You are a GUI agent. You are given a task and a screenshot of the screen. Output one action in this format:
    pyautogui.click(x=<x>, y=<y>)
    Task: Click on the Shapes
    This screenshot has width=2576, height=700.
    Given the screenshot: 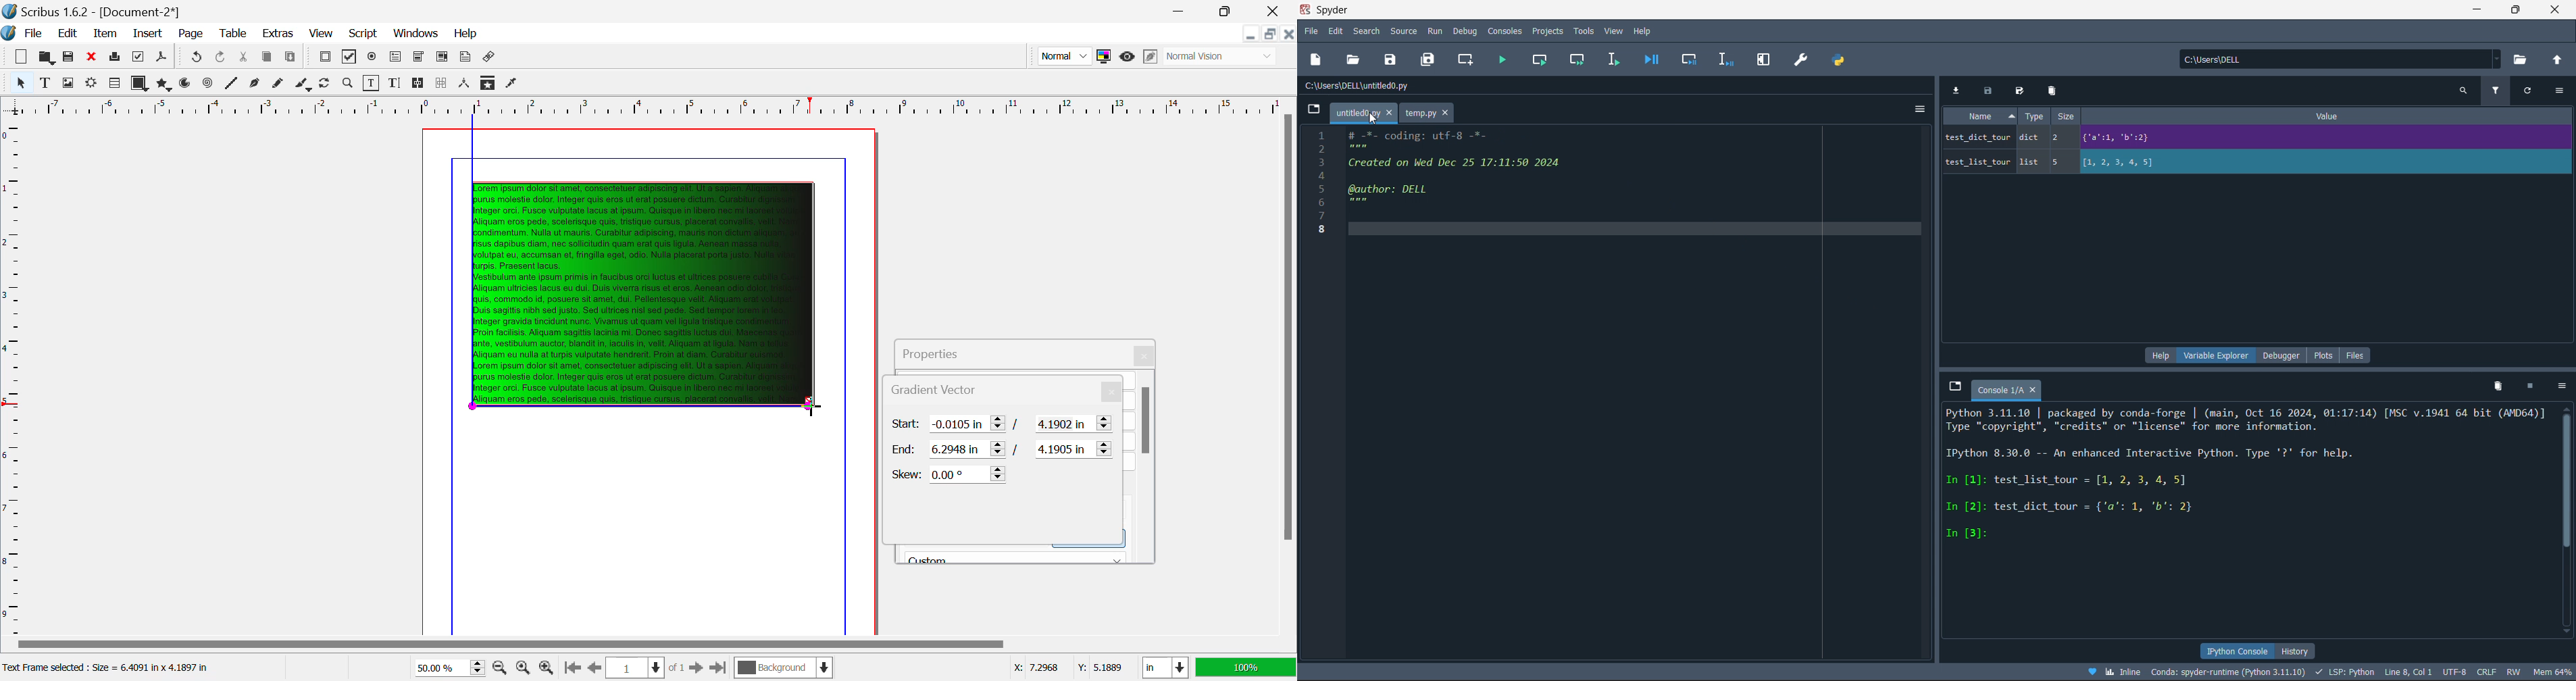 What is the action you would take?
    pyautogui.click(x=139, y=83)
    